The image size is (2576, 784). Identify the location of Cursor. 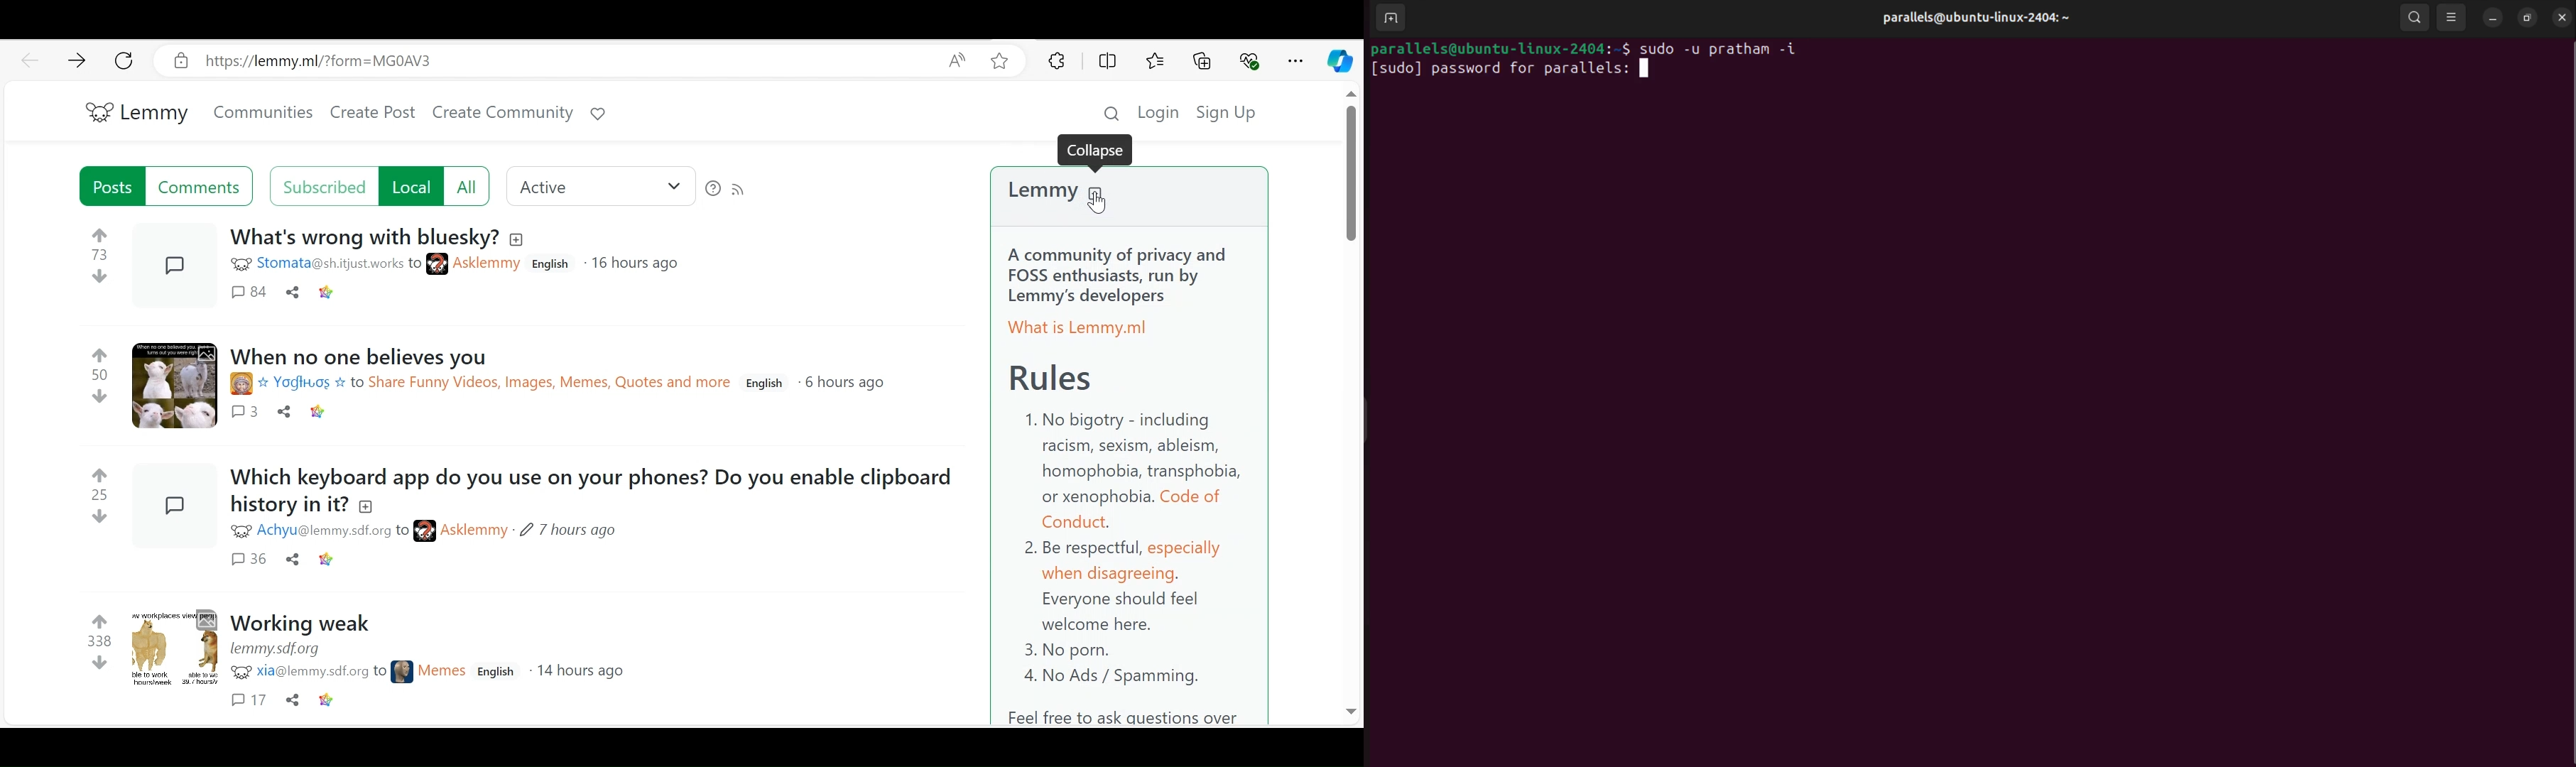
(1100, 205).